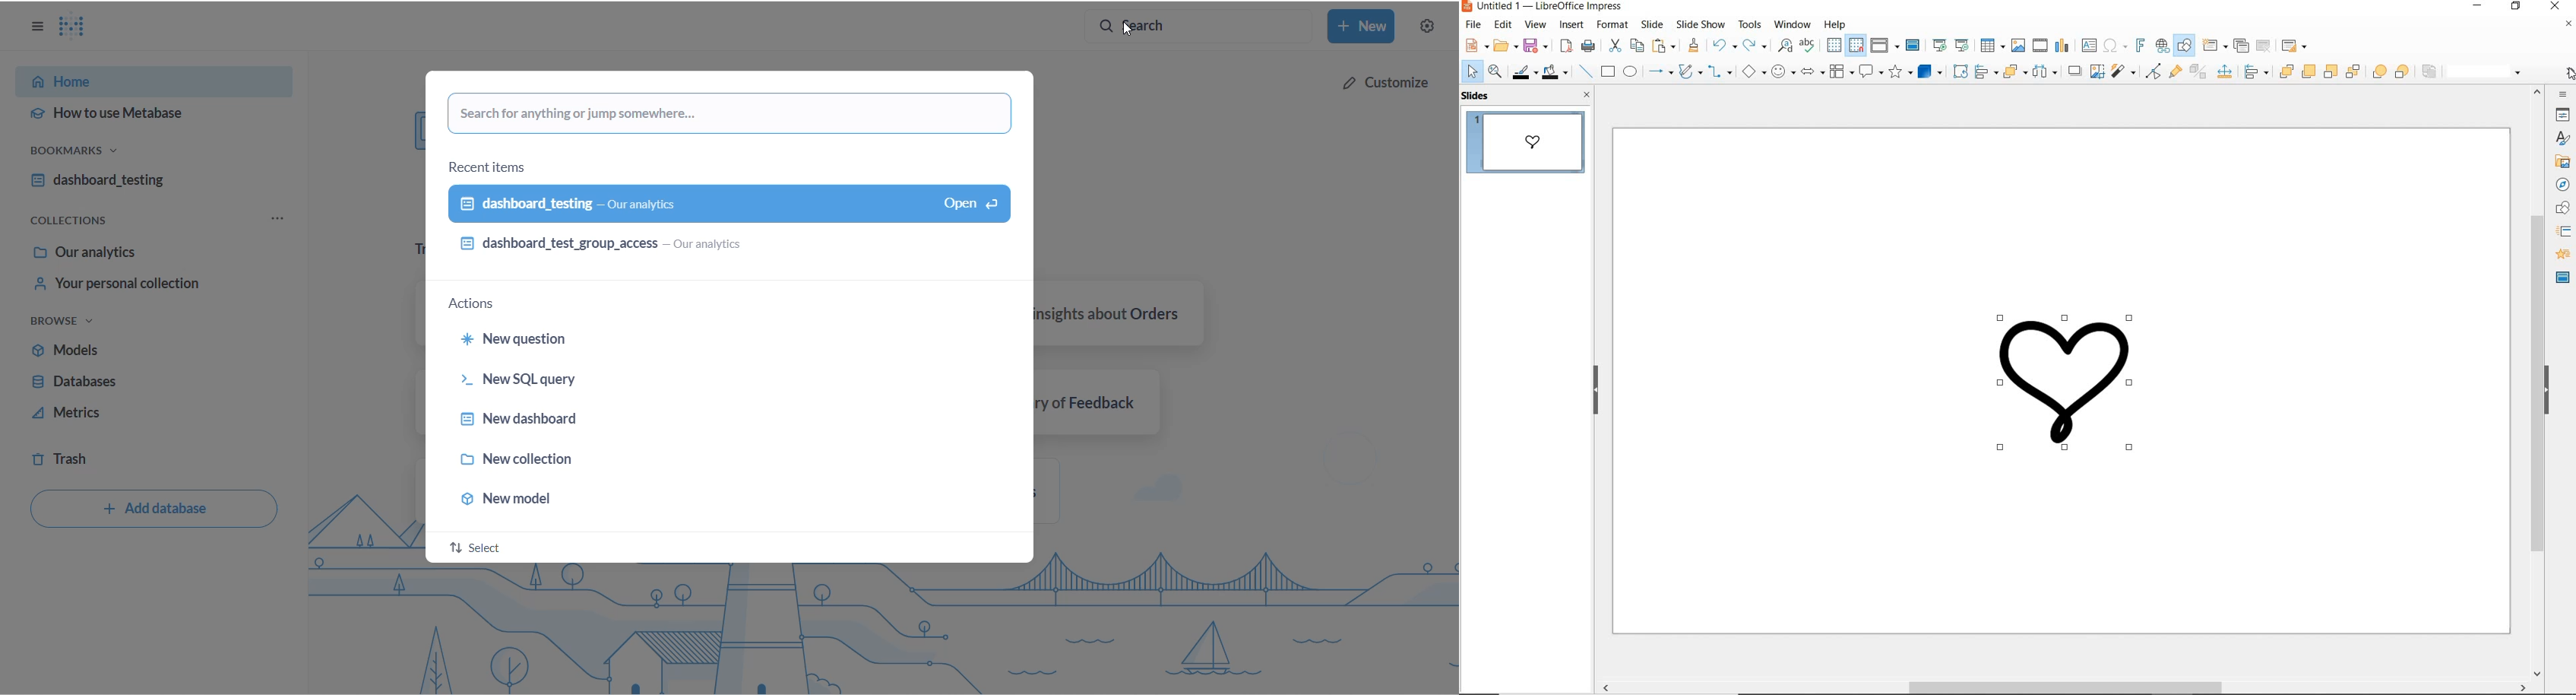  What do you see at coordinates (1718, 73) in the screenshot?
I see `connectors` at bounding box center [1718, 73].